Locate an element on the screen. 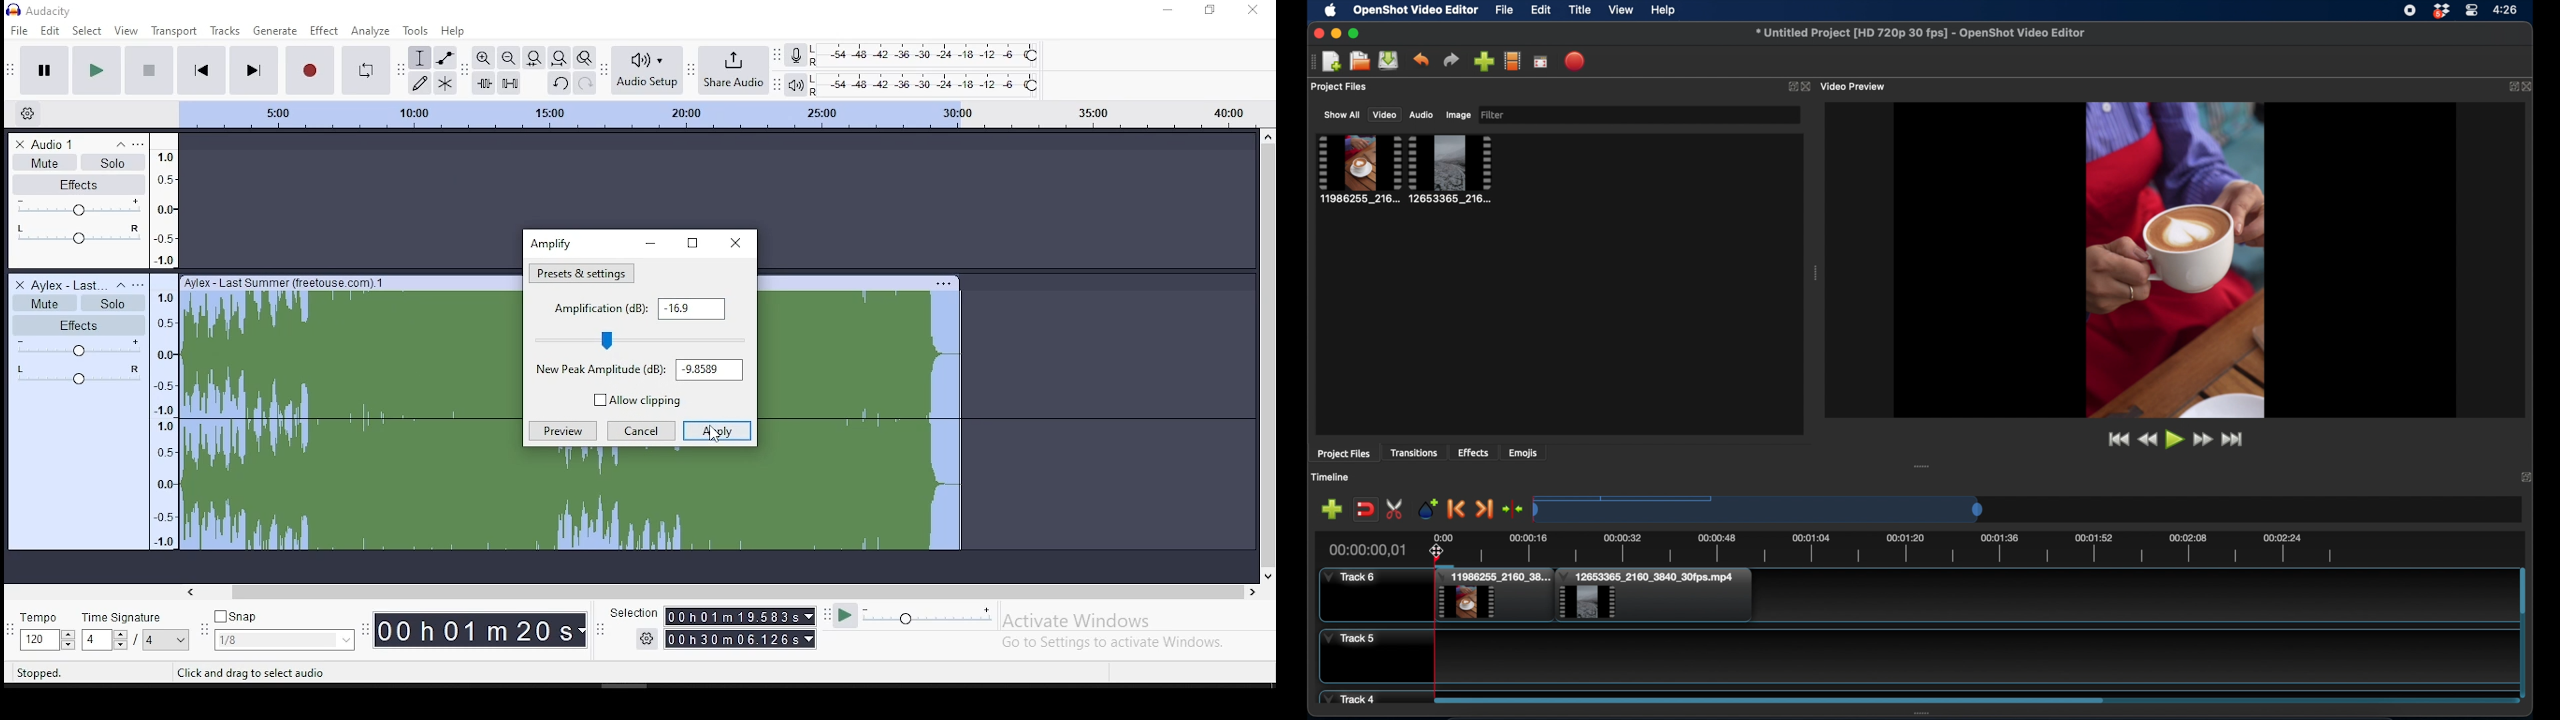 The width and height of the screenshot is (2576, 728). effects is located at coordinates (79, 325).